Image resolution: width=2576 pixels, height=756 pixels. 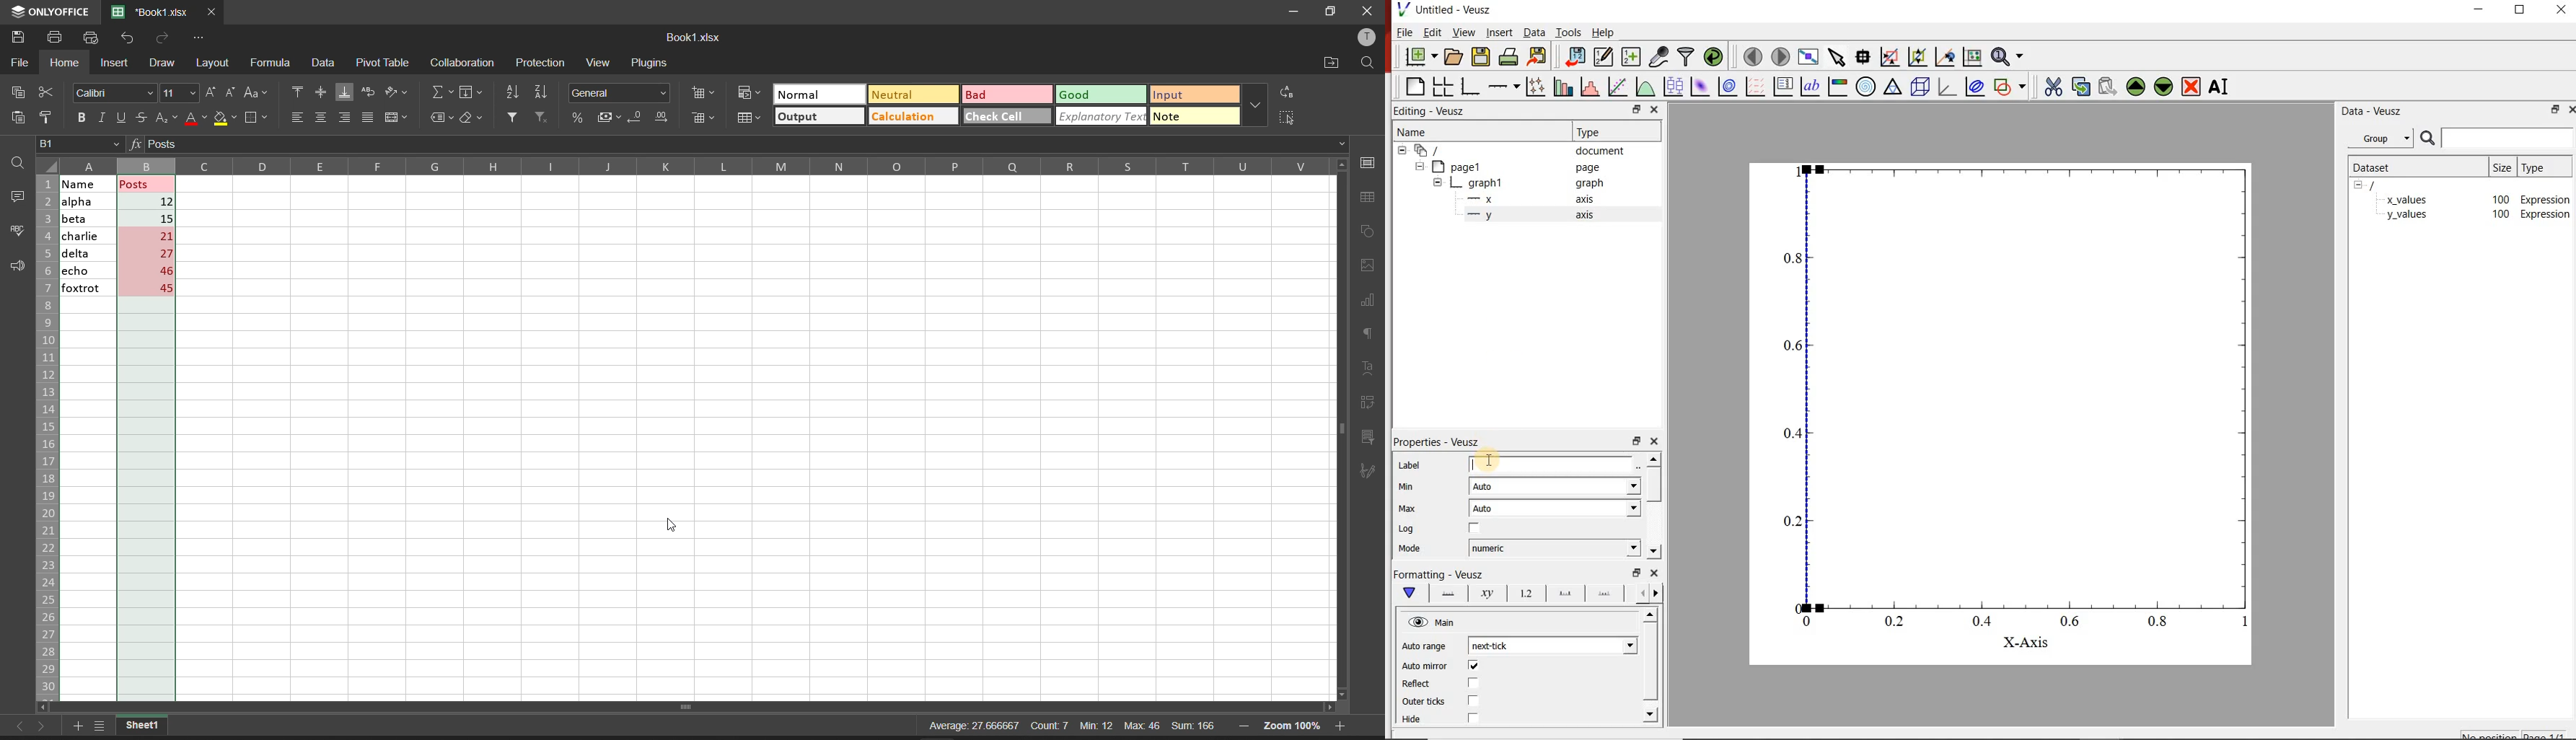 I want to click on close, so click(x=1655, y=572).